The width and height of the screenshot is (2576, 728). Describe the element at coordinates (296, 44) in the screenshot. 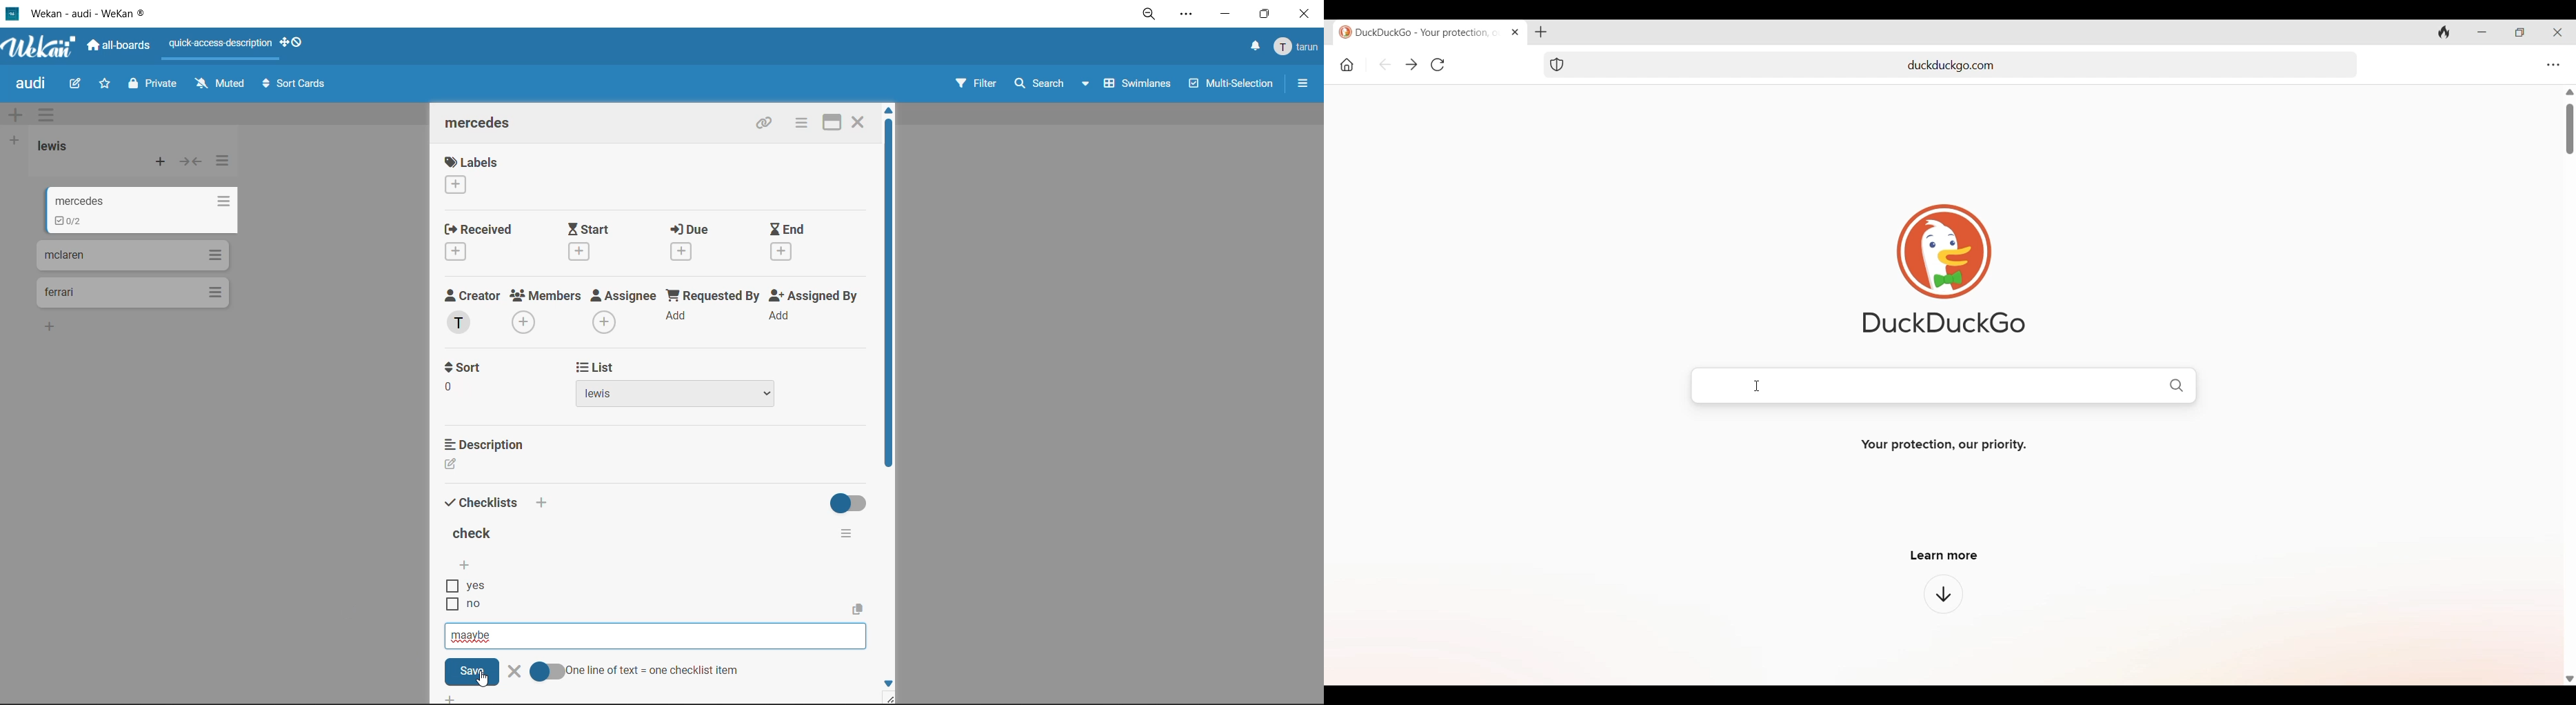

I see `show desktop drag handles` at that location.